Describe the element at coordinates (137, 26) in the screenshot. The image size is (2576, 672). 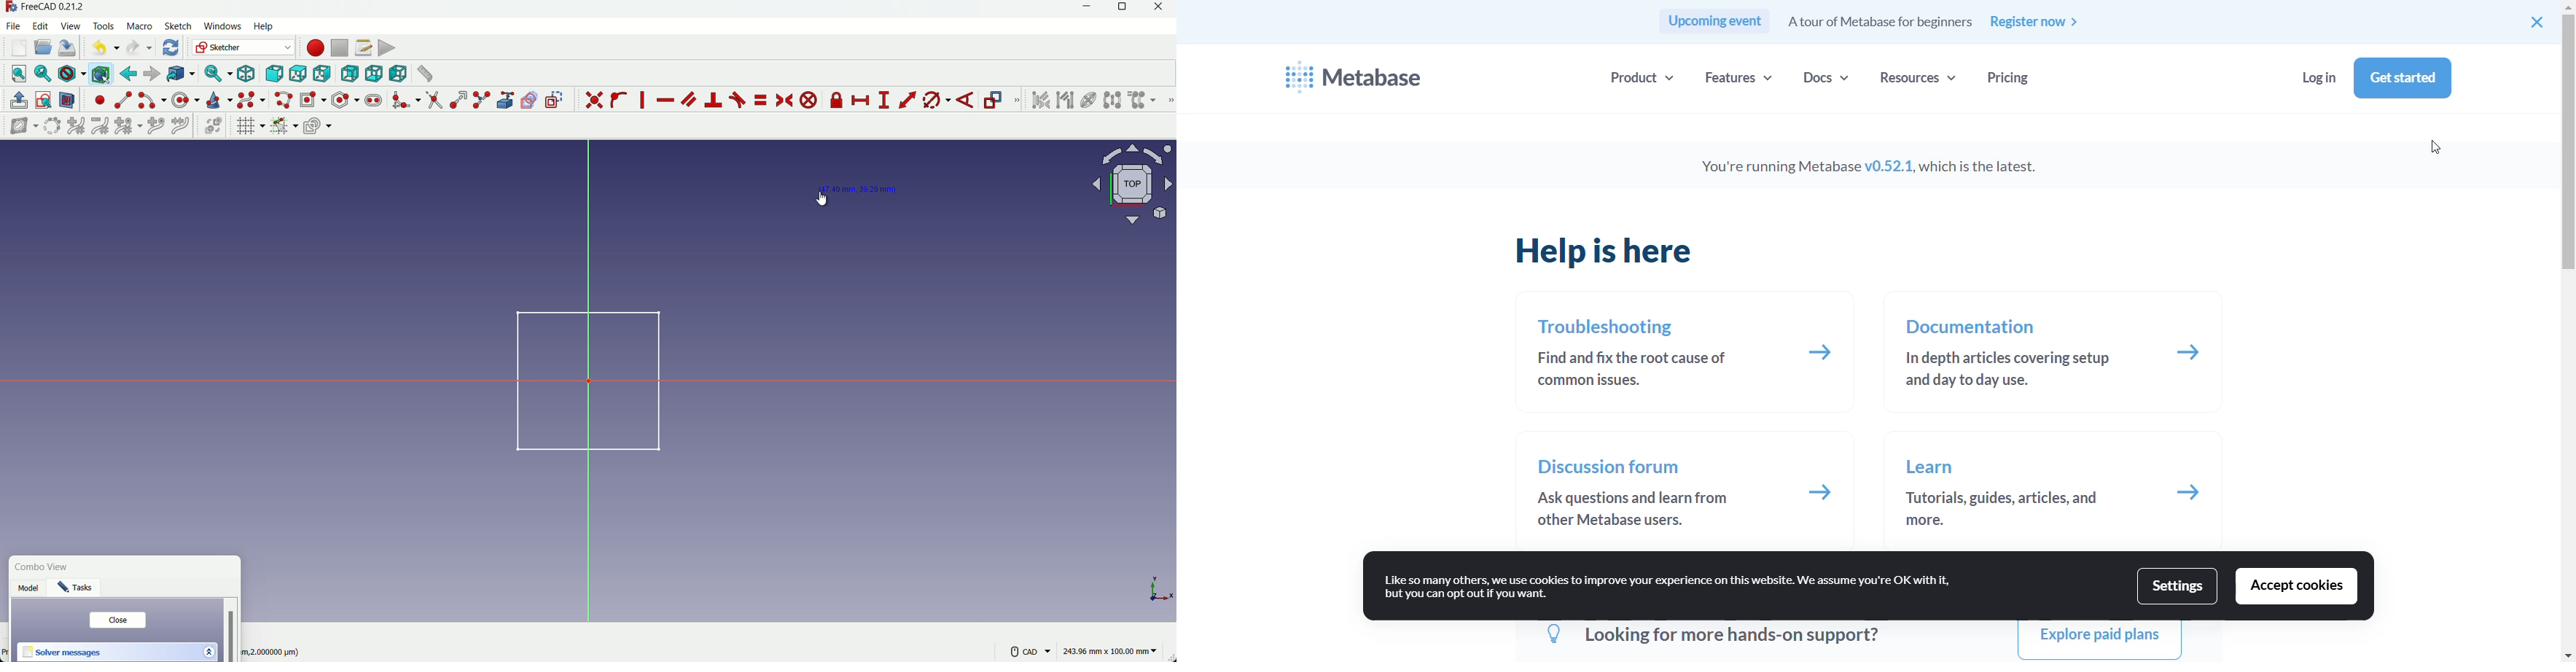
I see `macro menu` at that location.